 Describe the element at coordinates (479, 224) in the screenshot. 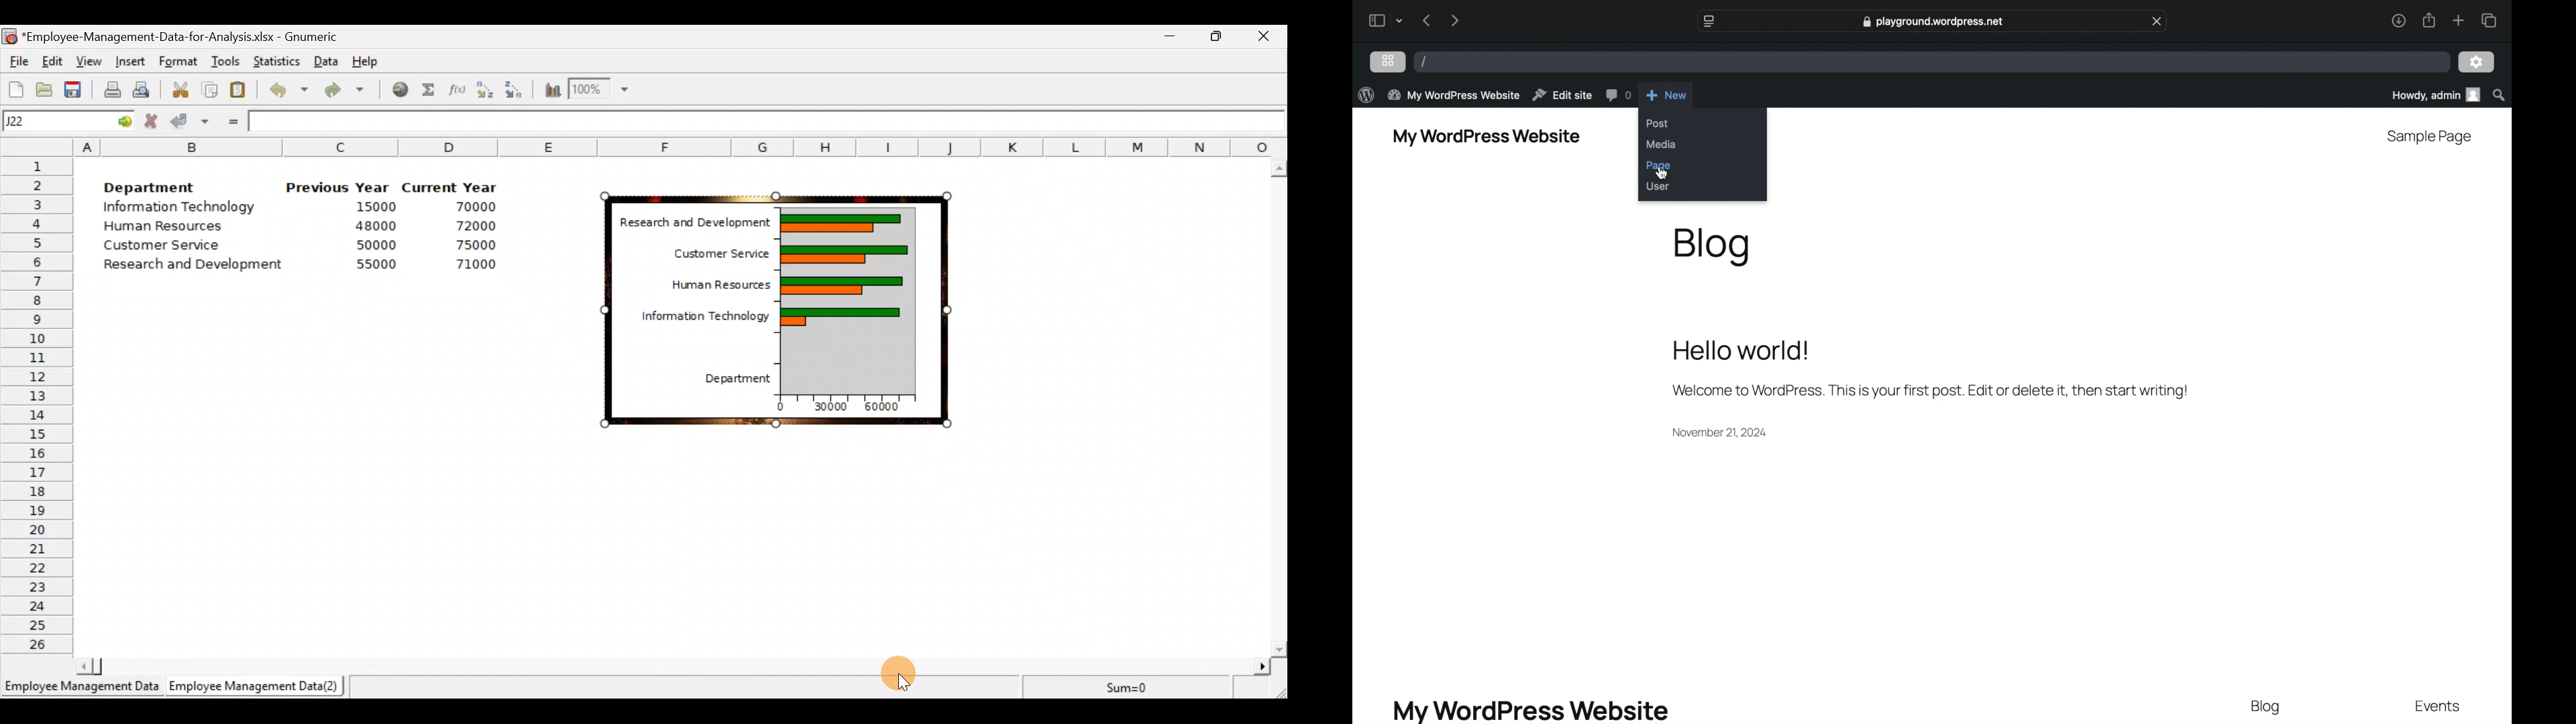

I see `72000` at that location.